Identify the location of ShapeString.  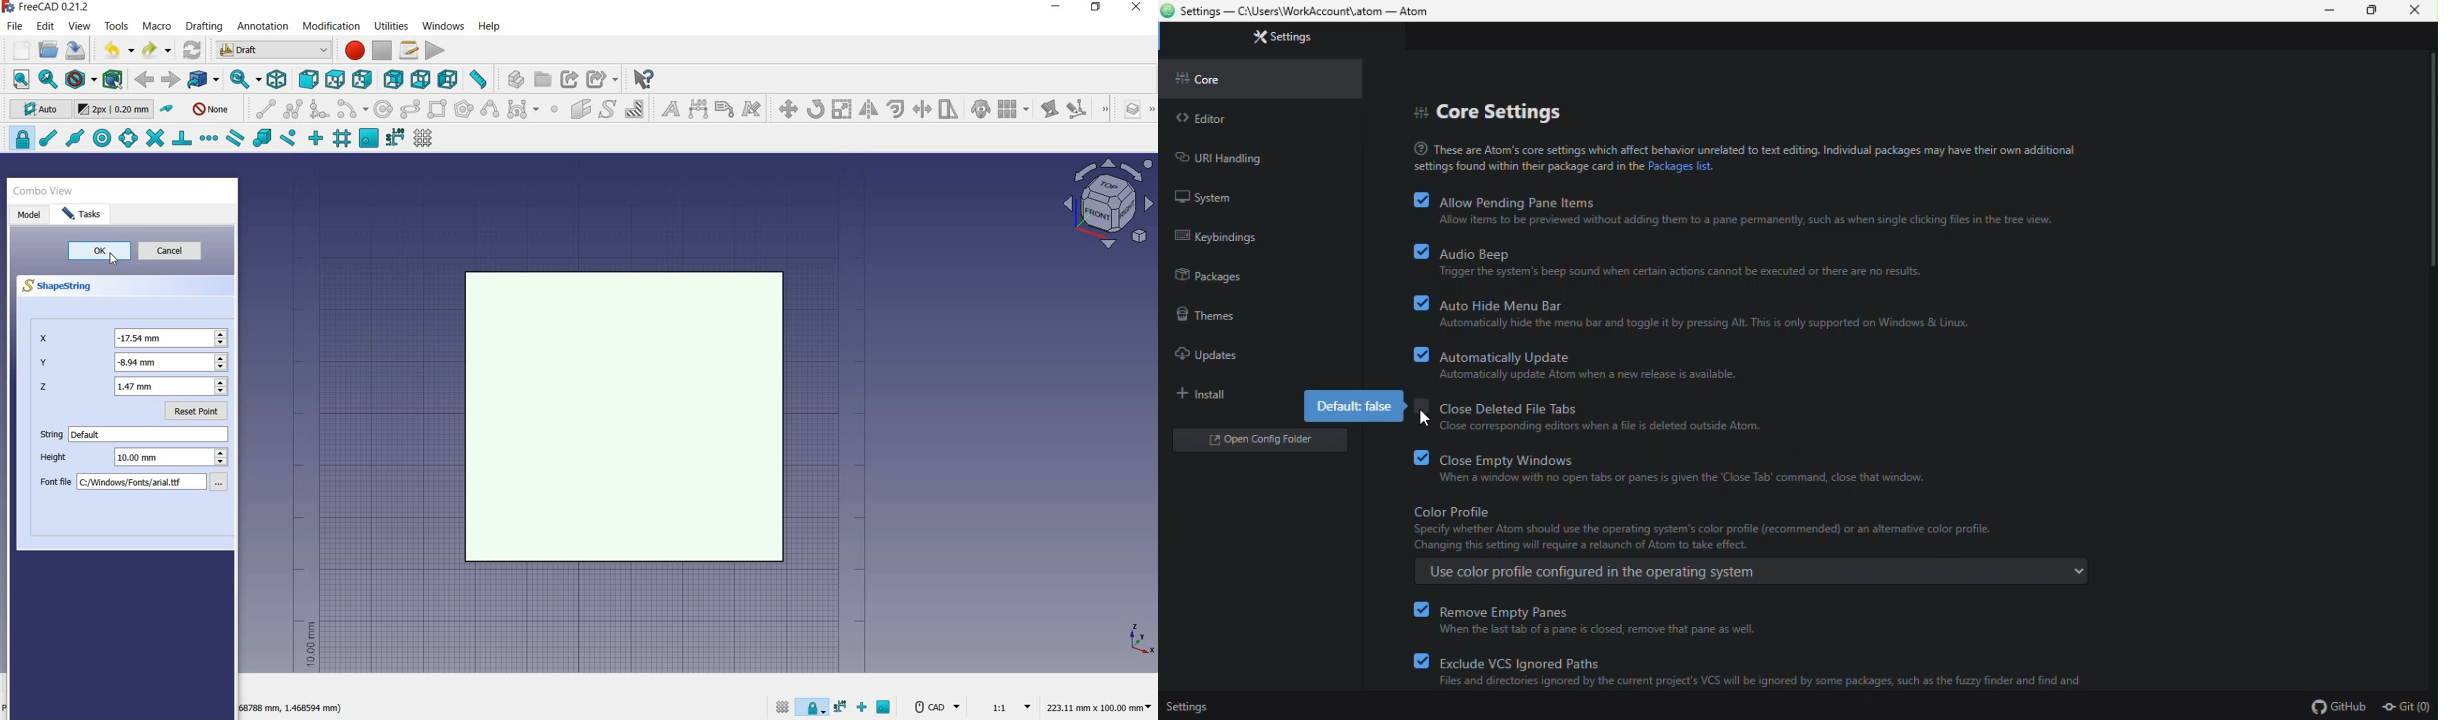
(64, 287).